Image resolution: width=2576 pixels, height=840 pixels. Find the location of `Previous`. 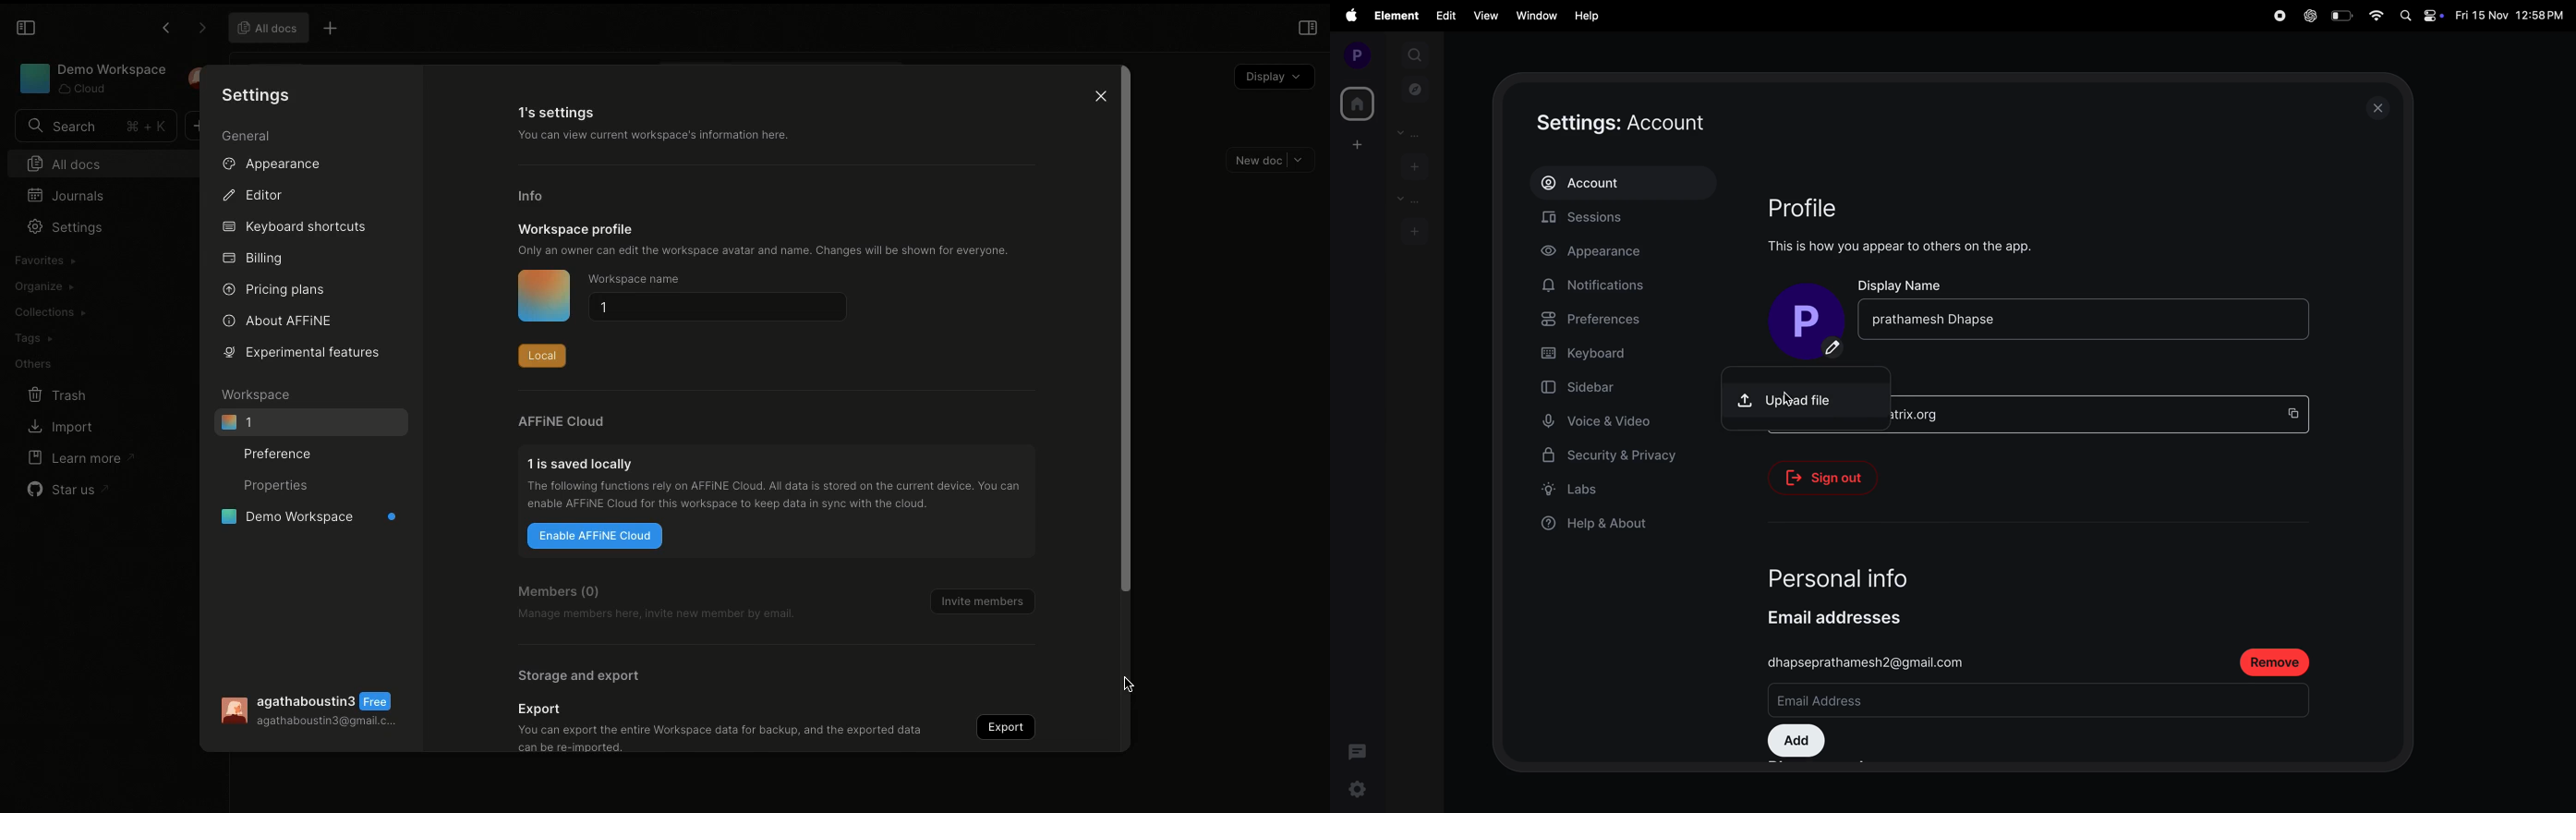

Previous is located at coordinates (163, 30).